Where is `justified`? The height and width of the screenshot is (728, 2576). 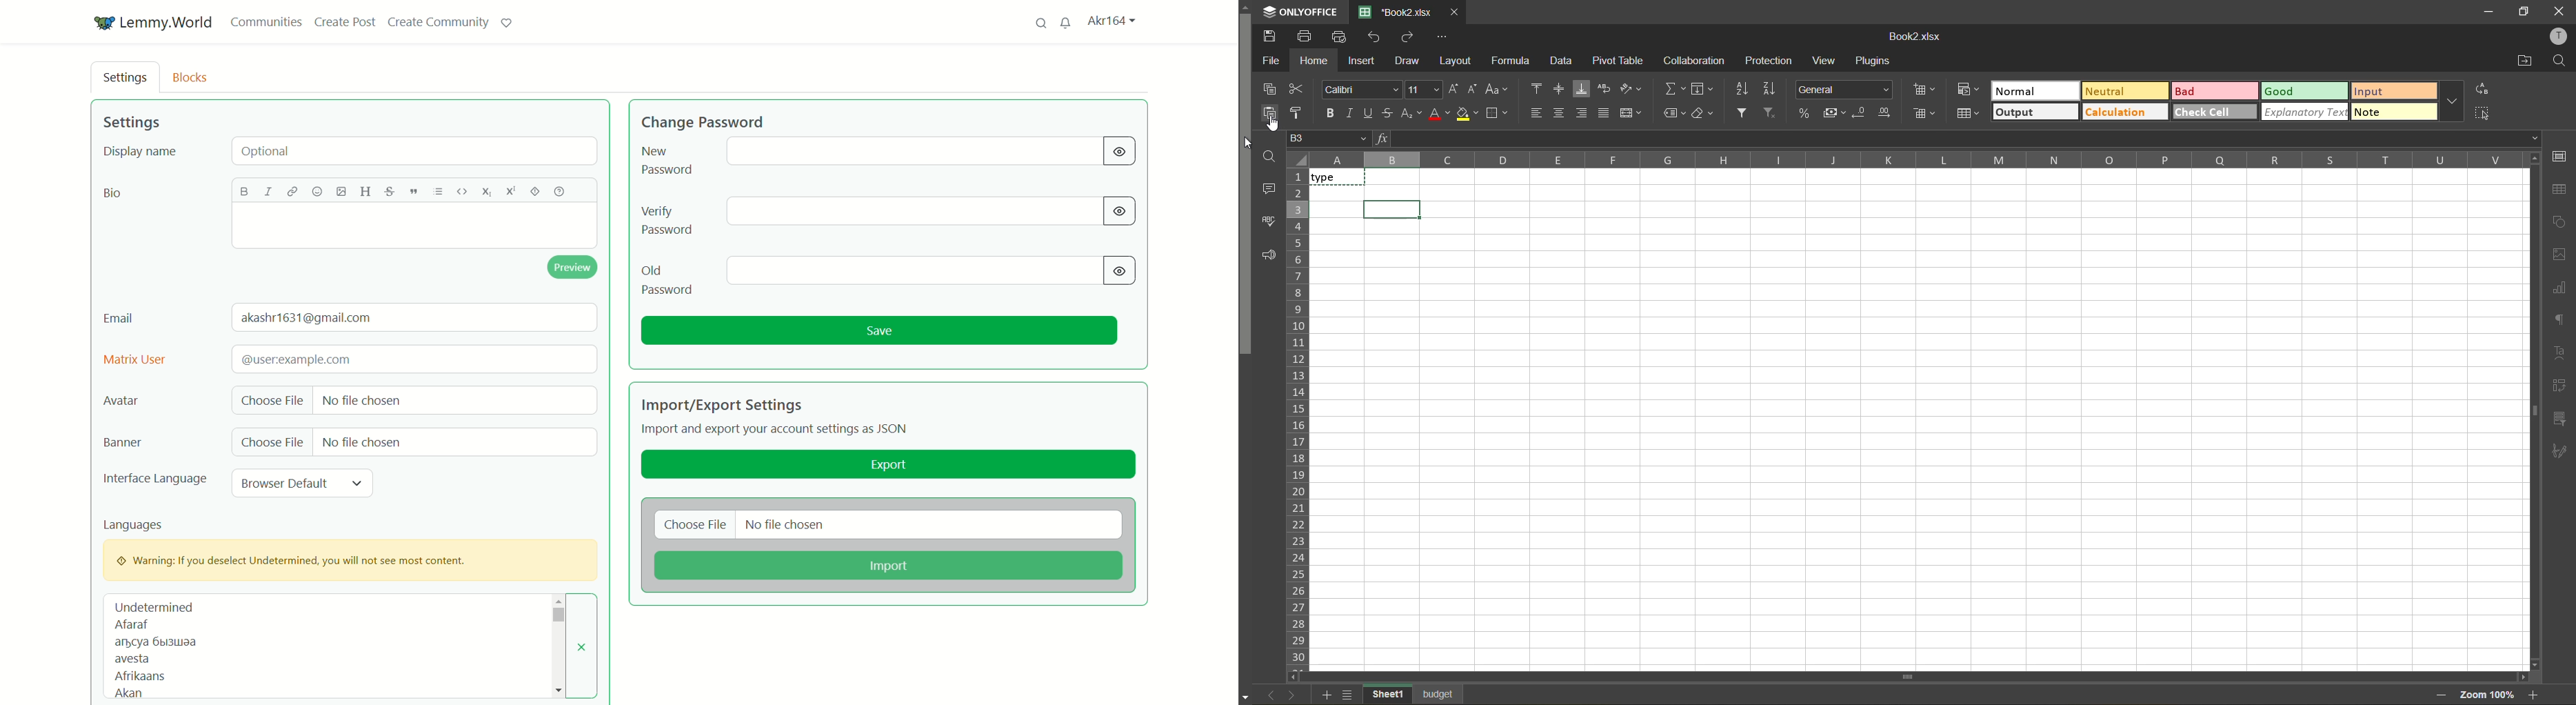 justified is located at coordinates (1607, 113).